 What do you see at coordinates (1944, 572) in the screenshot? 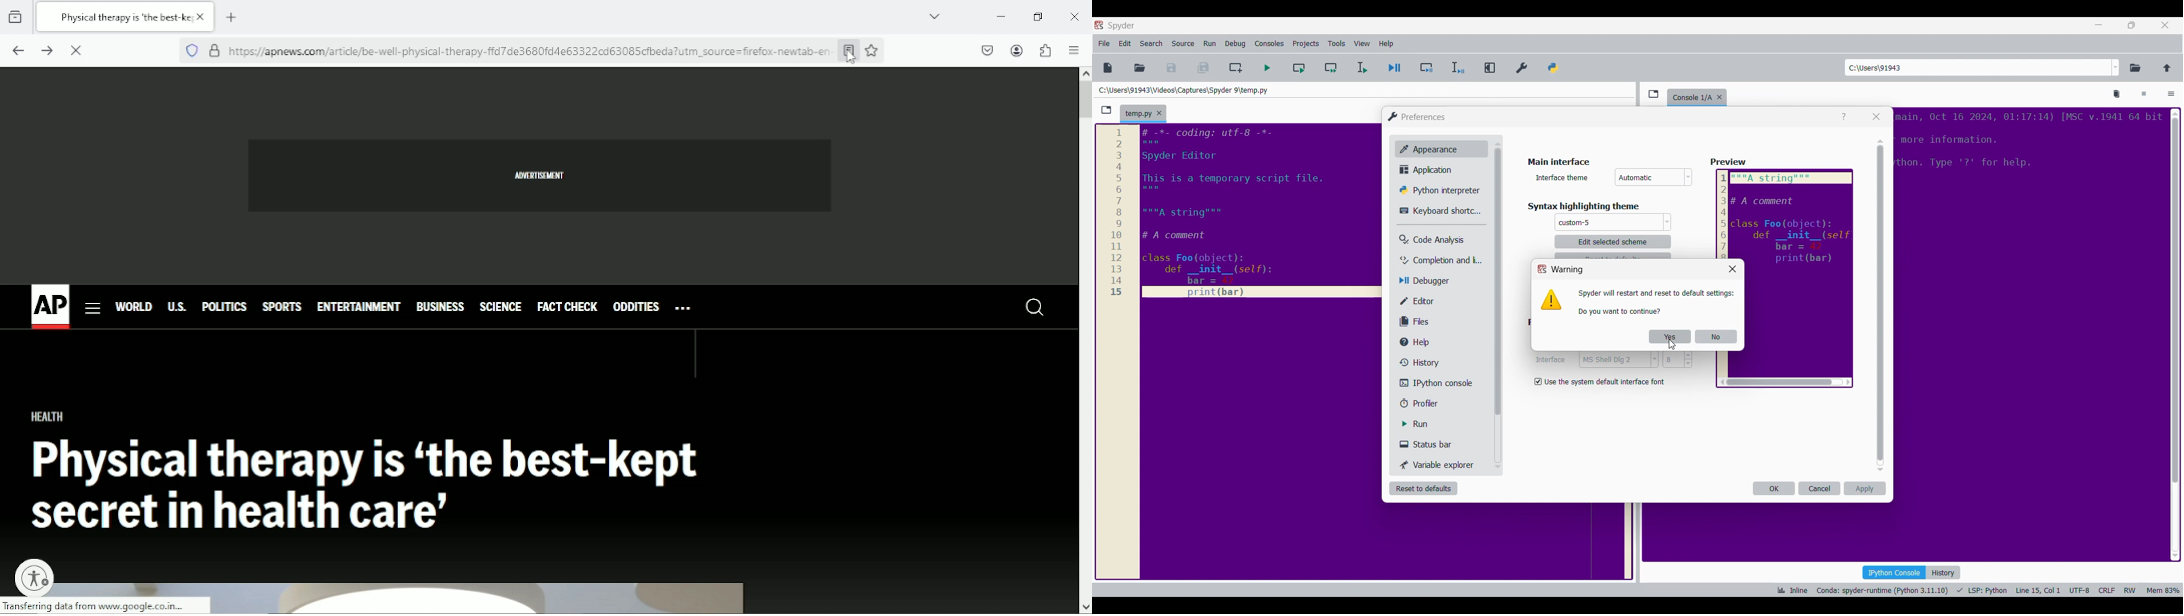
I see `History` at bounding box center [1944, 572].